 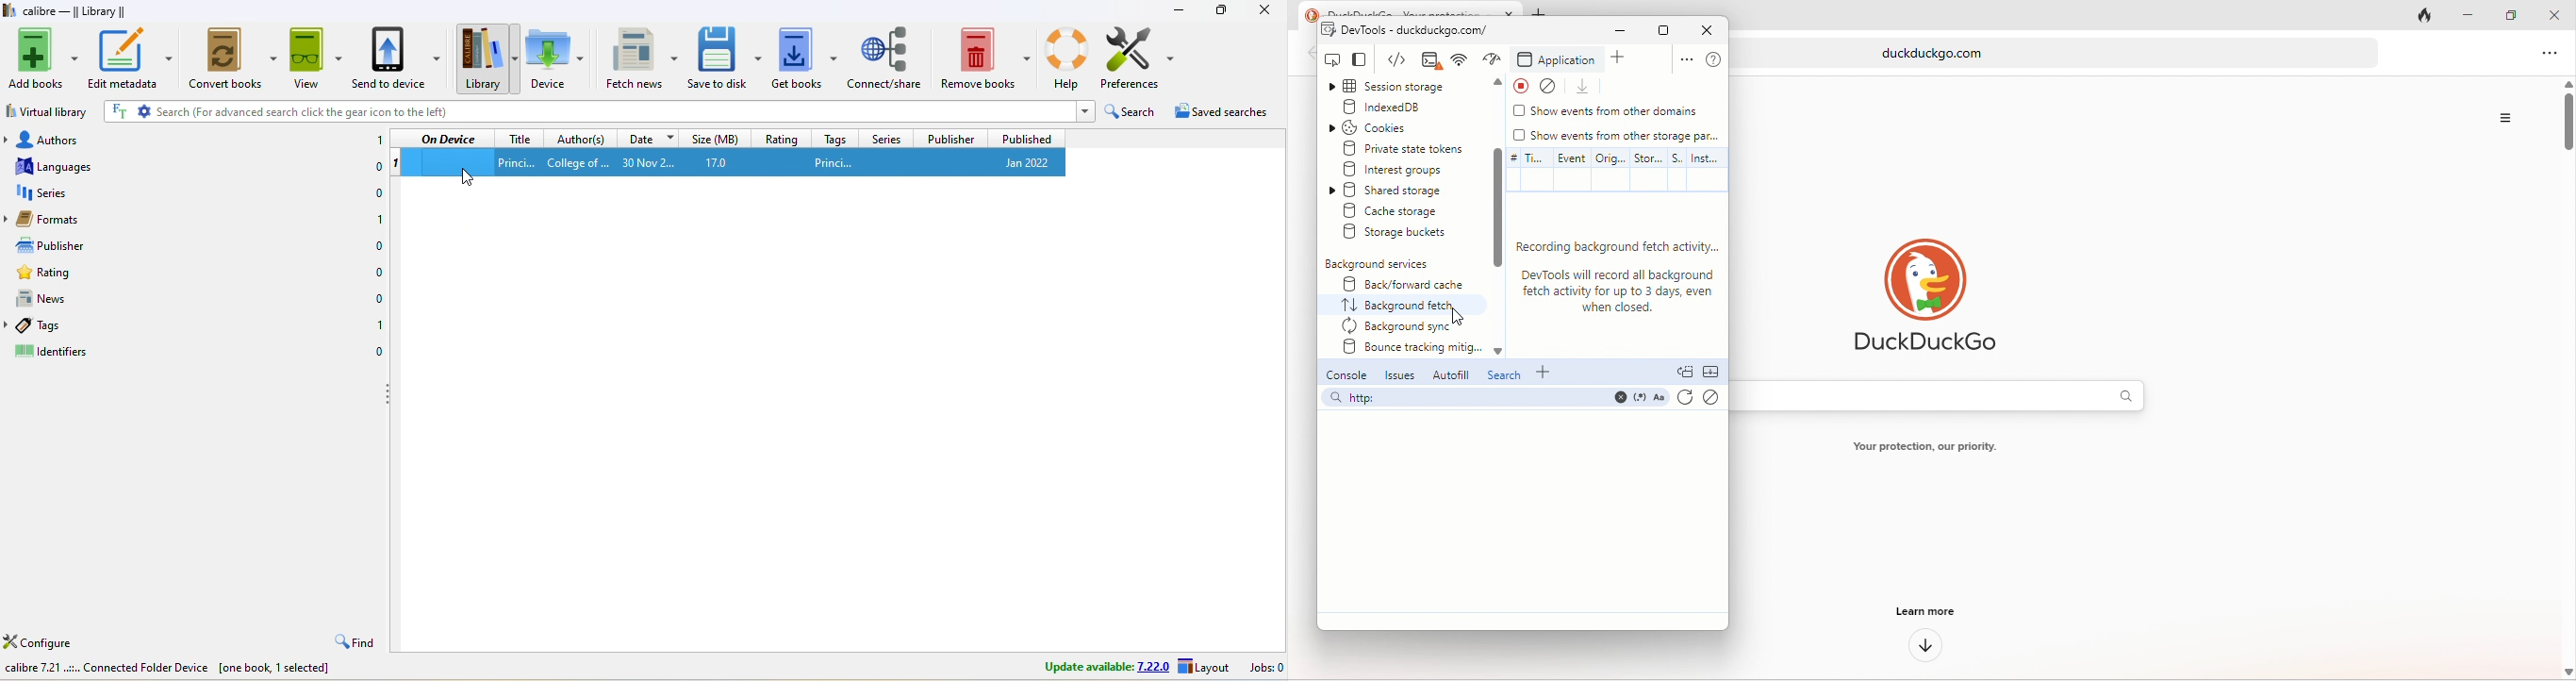 I want to click on 1, so click(x=375, y=219).